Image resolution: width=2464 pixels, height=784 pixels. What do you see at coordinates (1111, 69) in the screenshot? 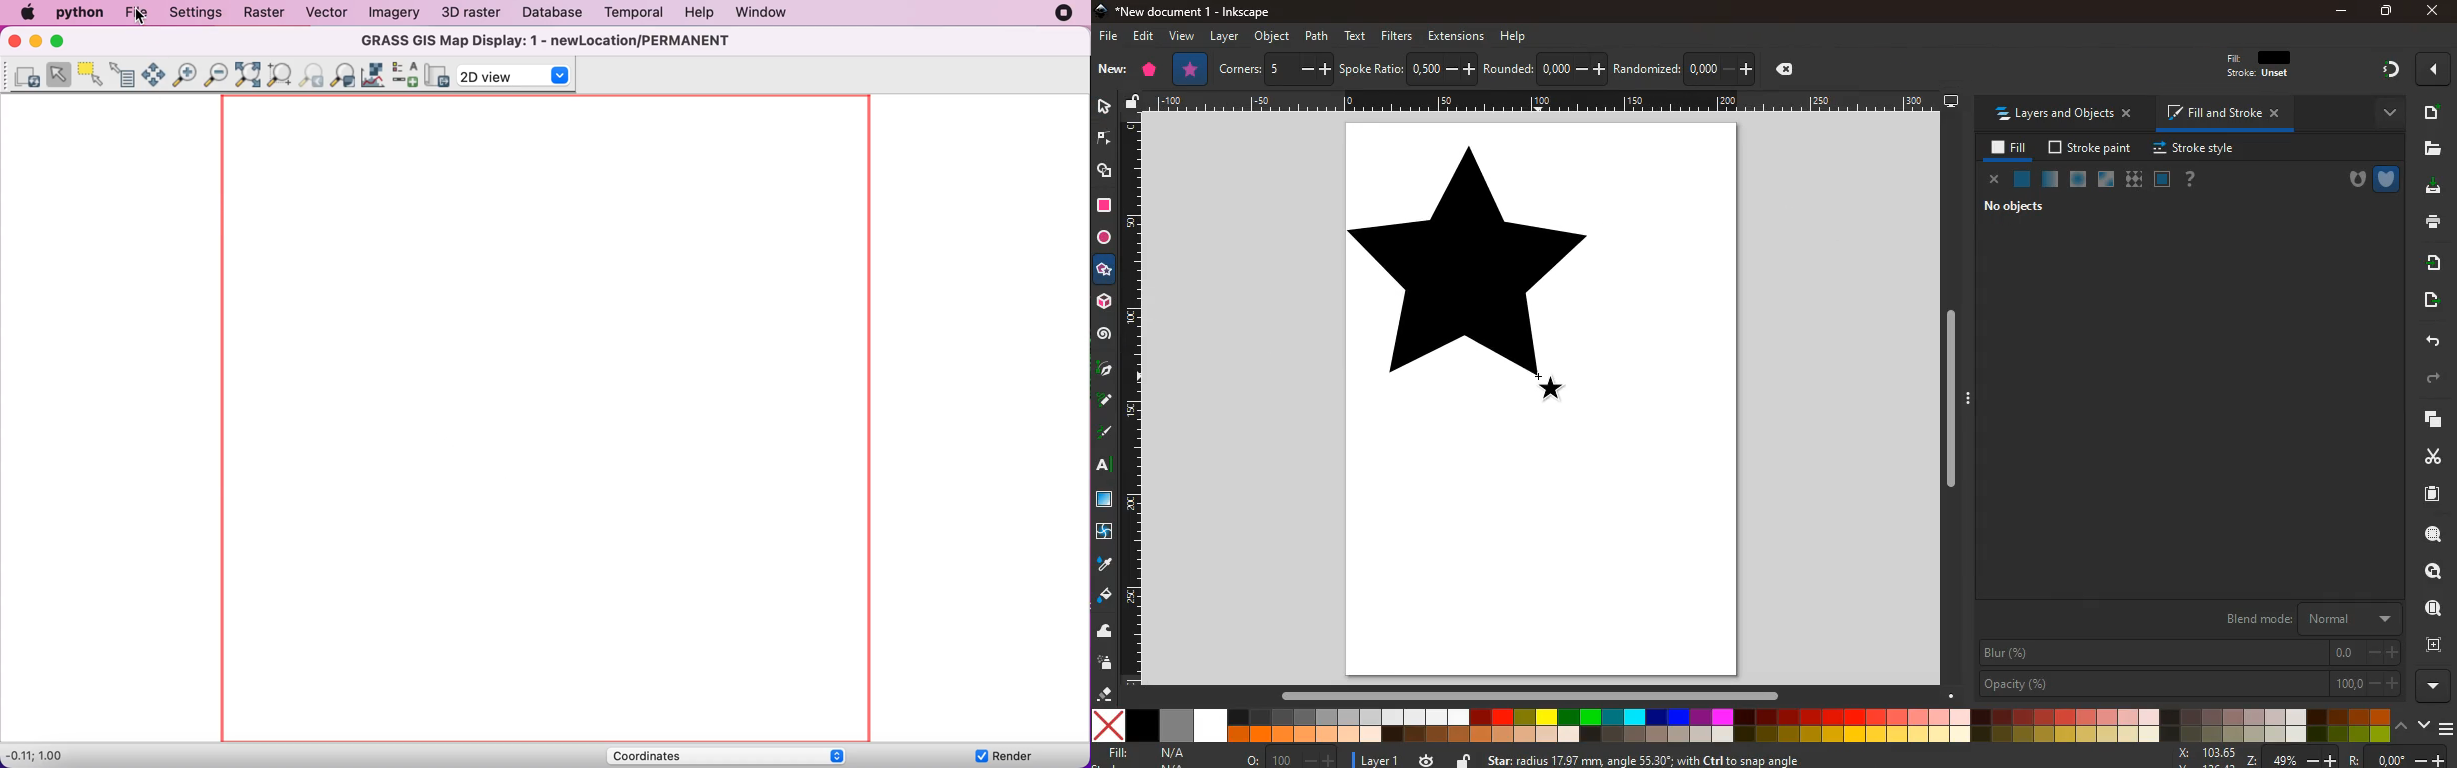
I see `new` at bounding box center [1111, 69].